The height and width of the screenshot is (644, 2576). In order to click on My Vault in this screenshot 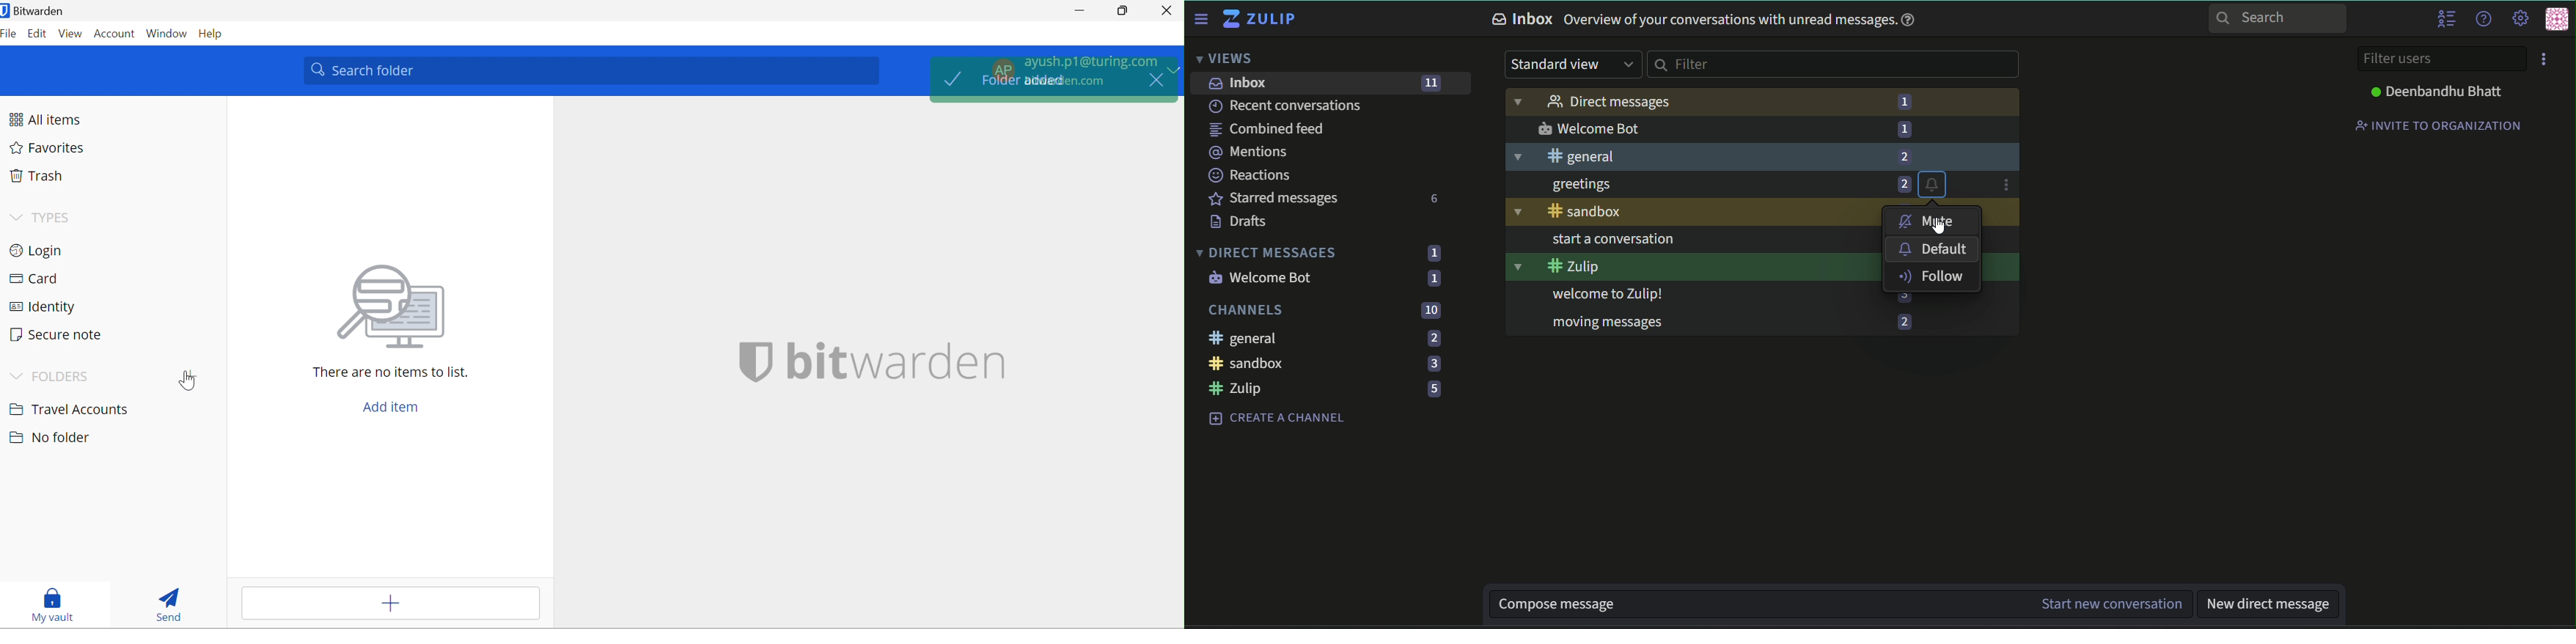, I will do `click(54, 605)`.